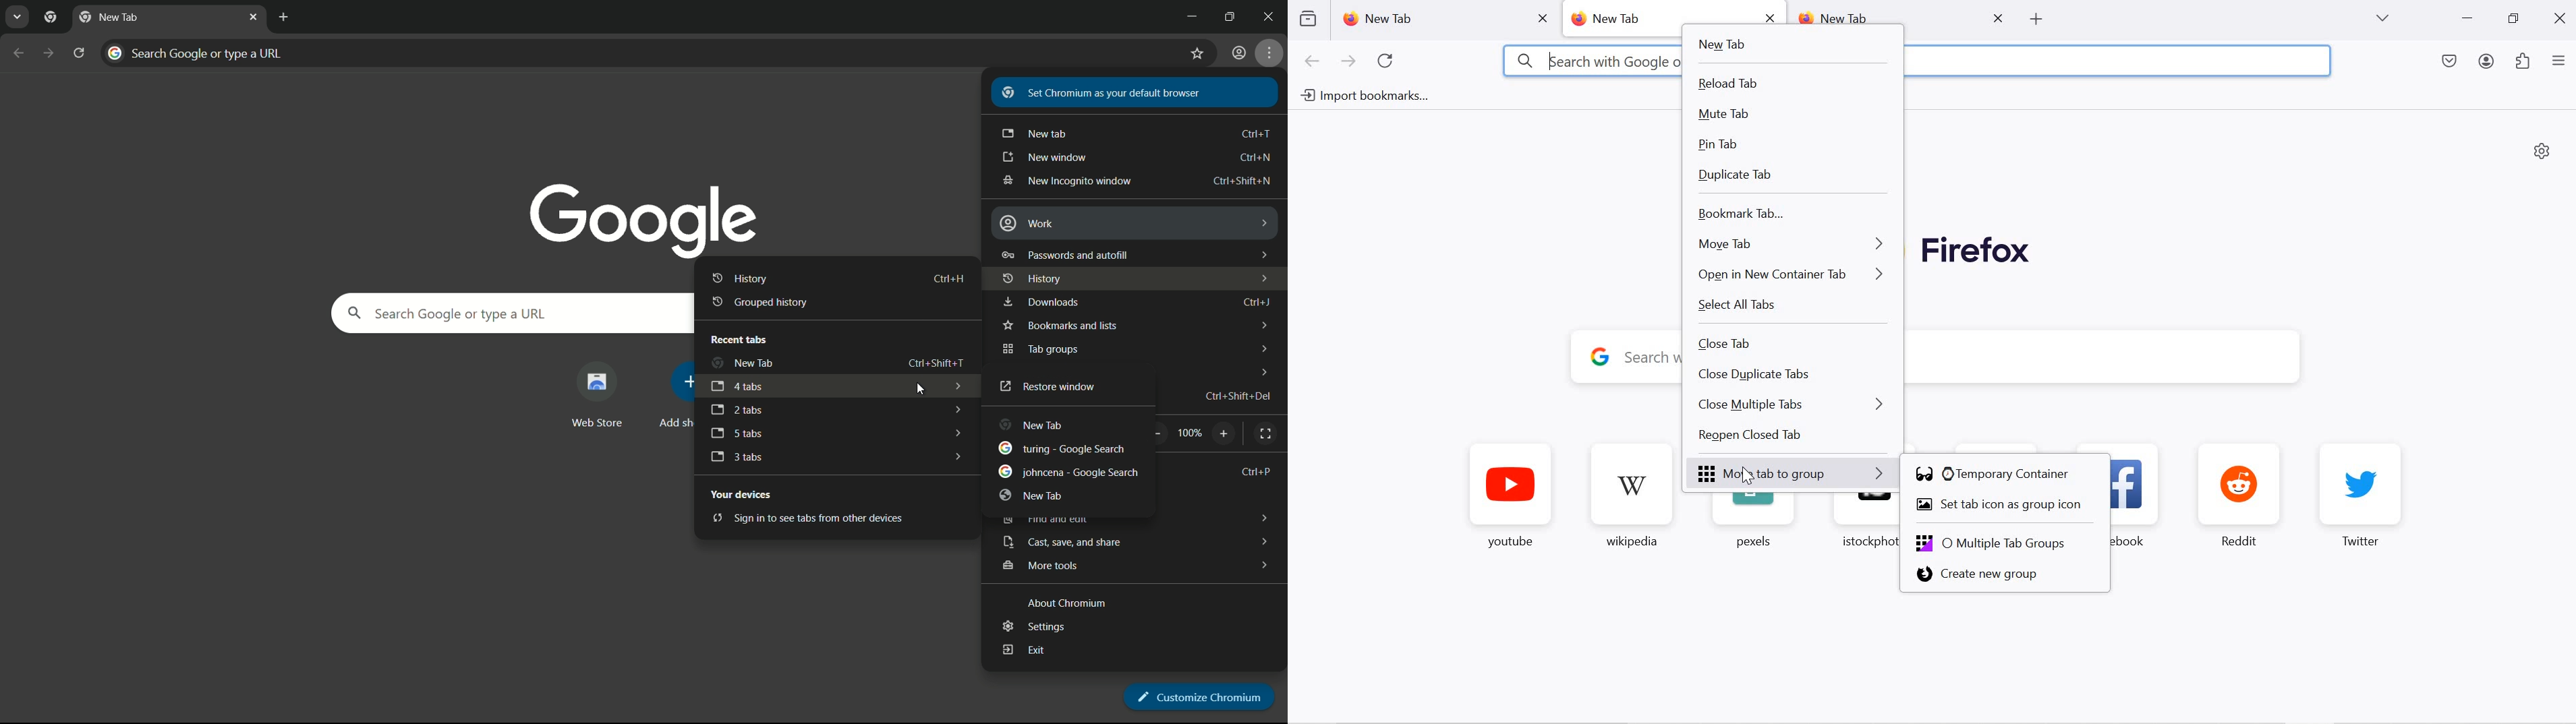  What do you see at coordinates (1794, 85) in the screenshot?
I see `reload tab` at bounding box center [1794, 85].